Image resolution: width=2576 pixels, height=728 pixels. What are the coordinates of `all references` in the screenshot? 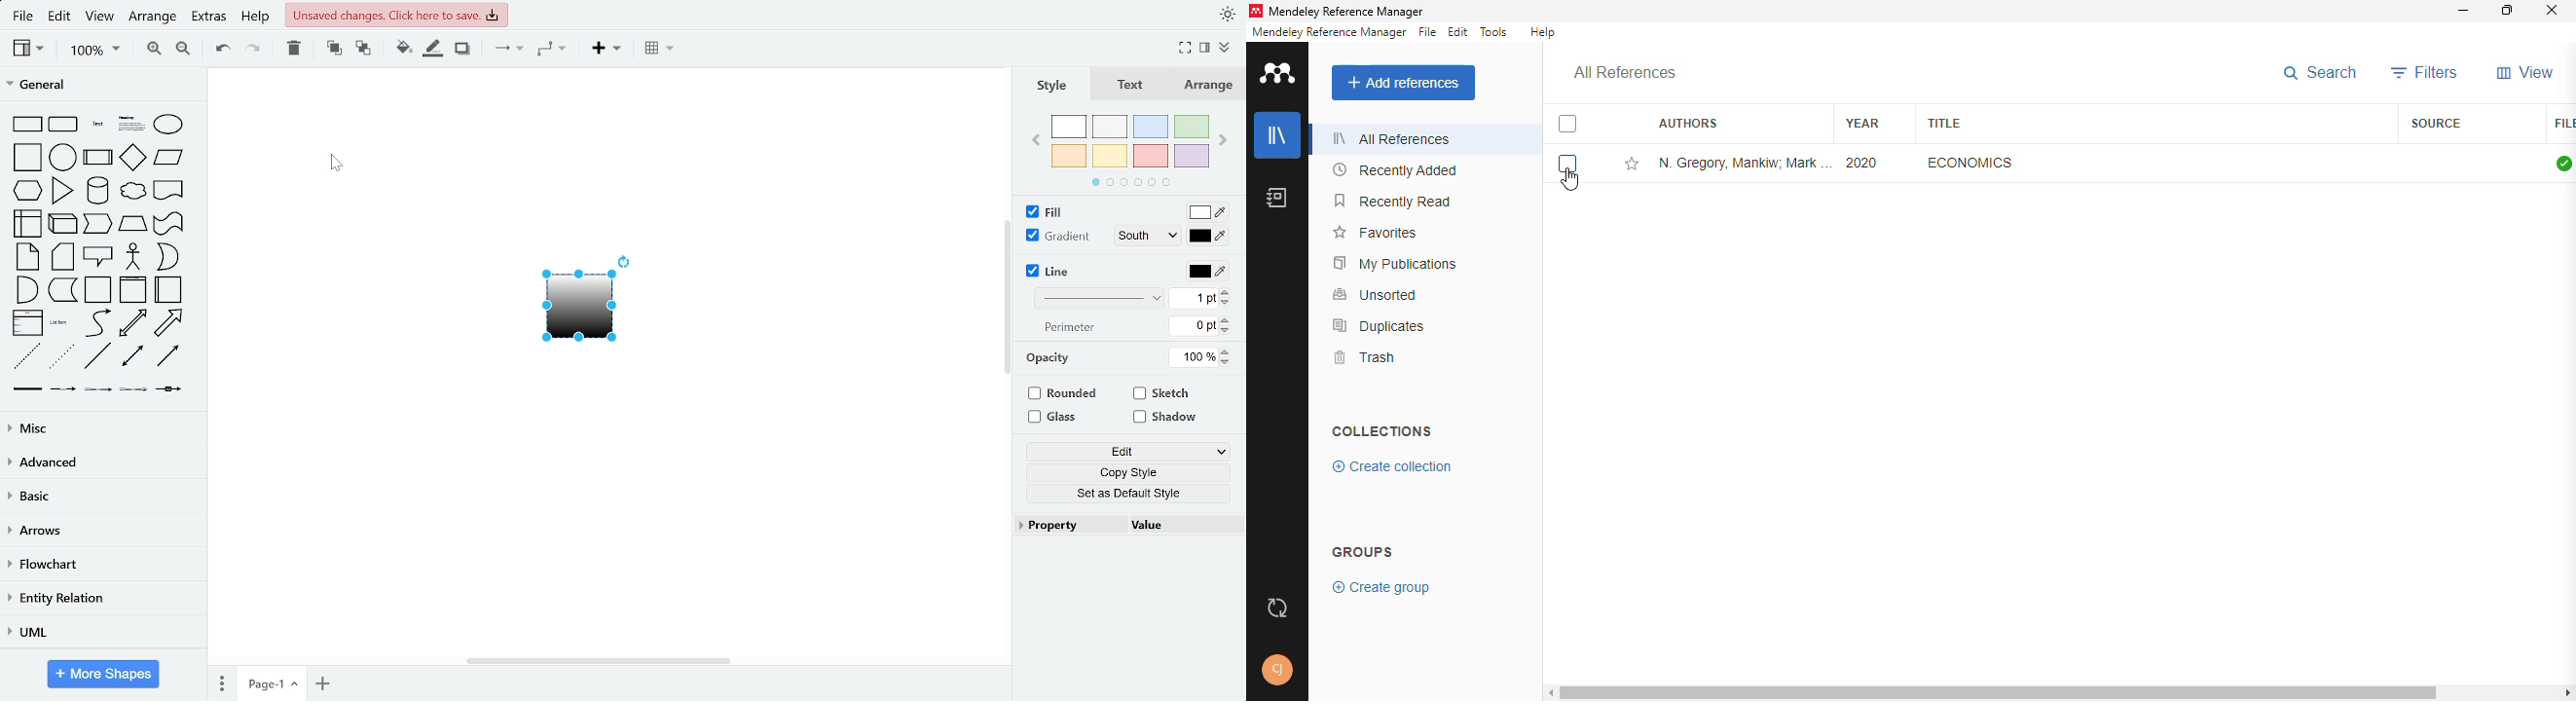 It's located at (1625, 72).